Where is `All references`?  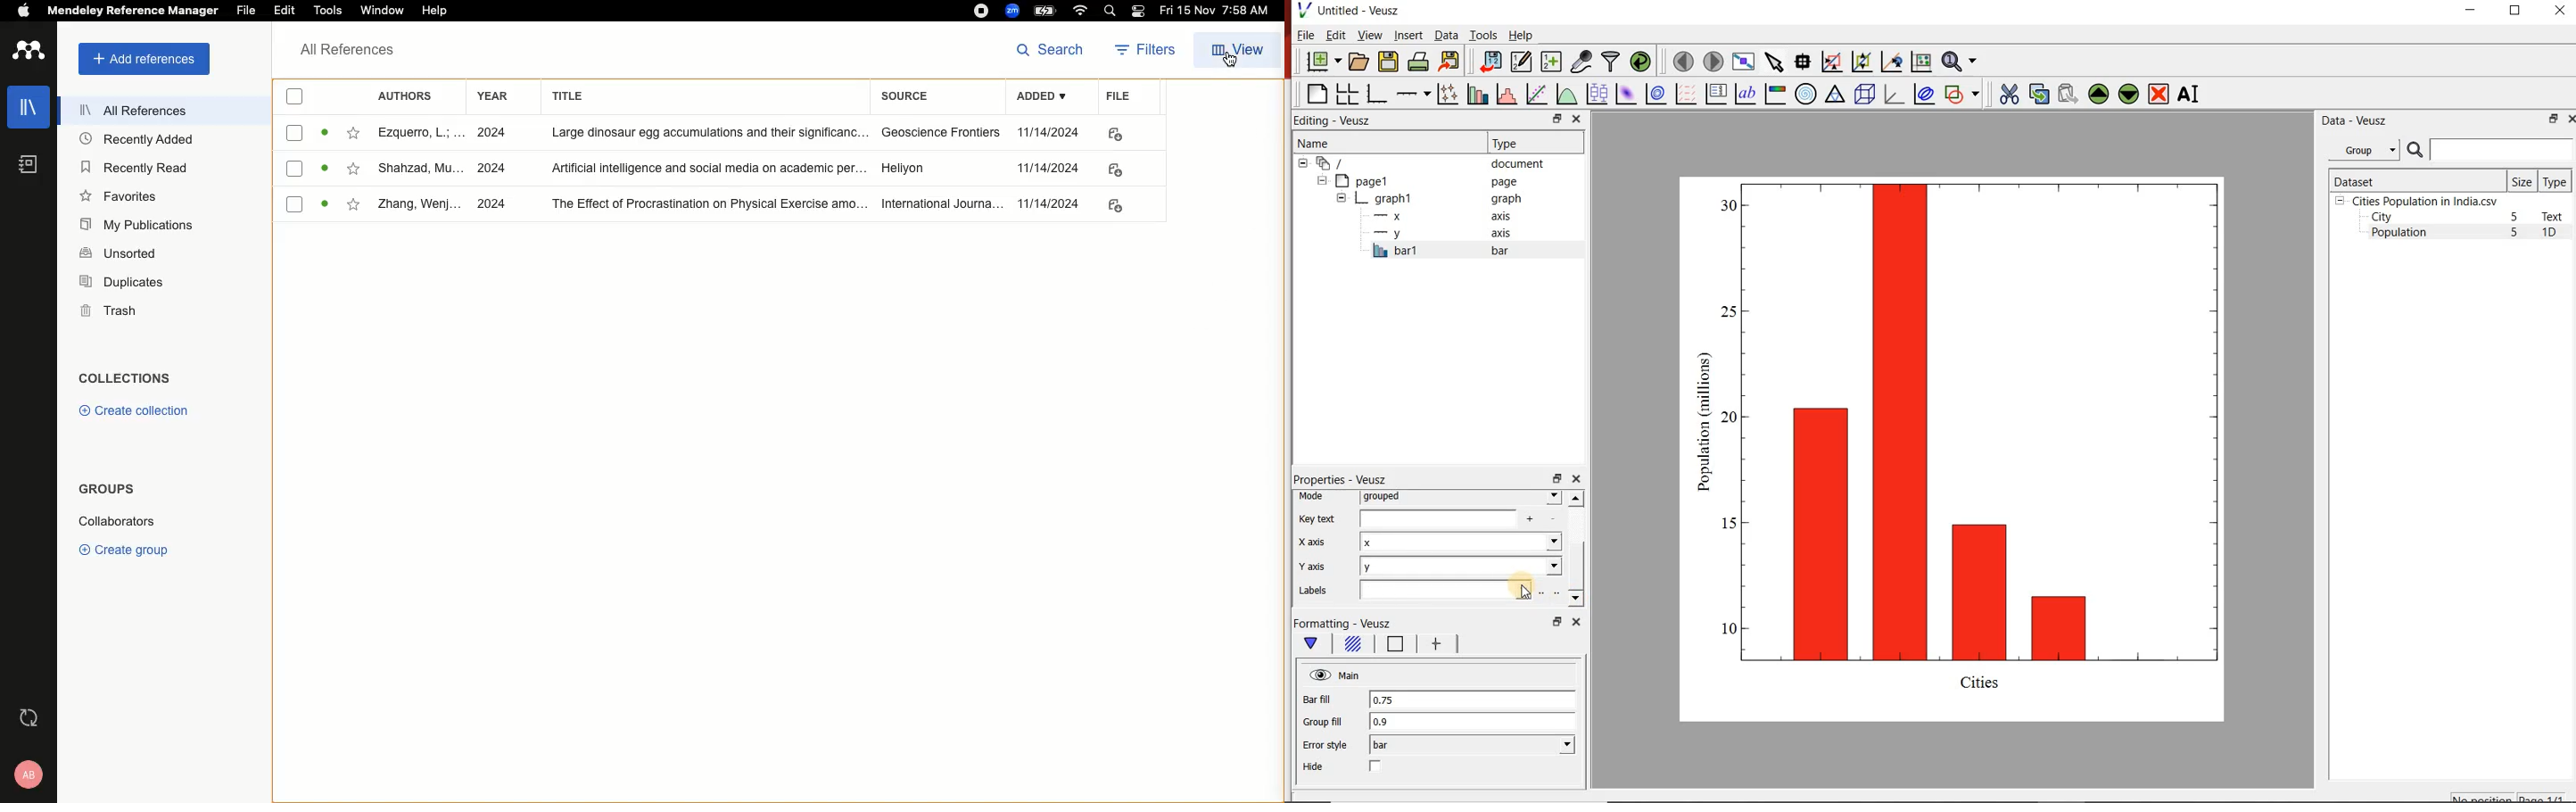 All references is located at coordinates (343, 51).